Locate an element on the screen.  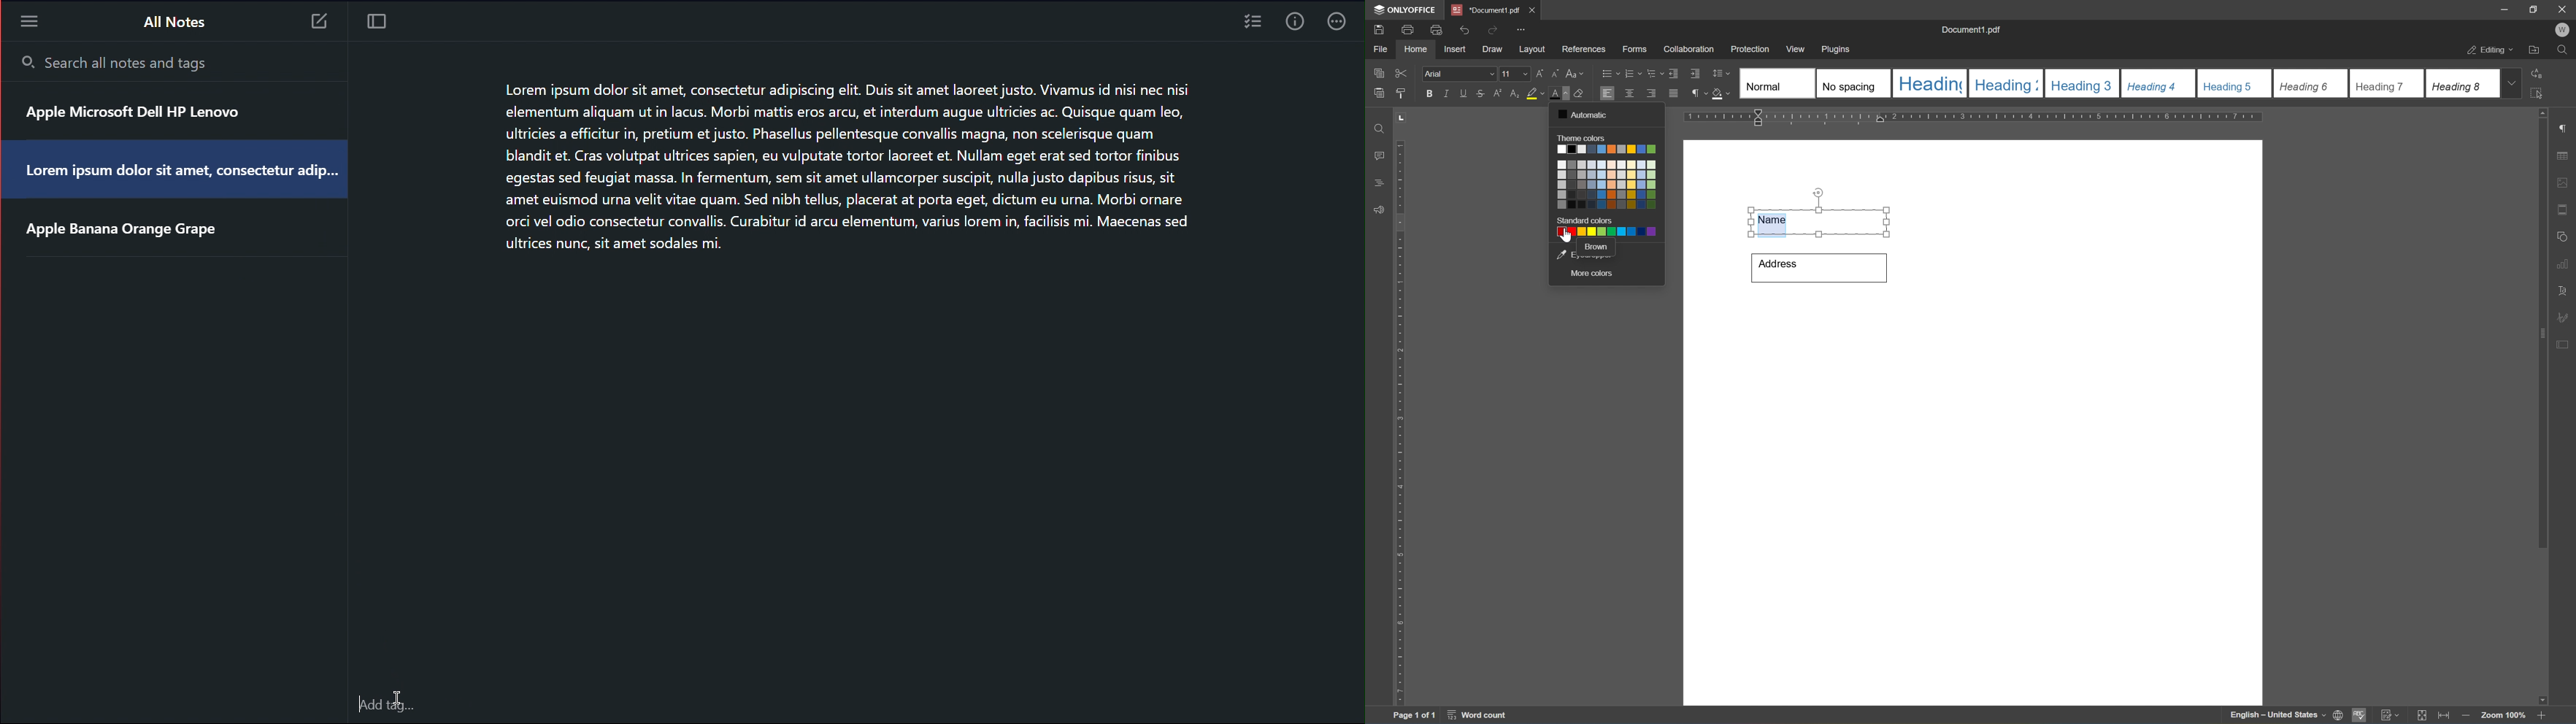
save is located at coordinates (1379, 29).